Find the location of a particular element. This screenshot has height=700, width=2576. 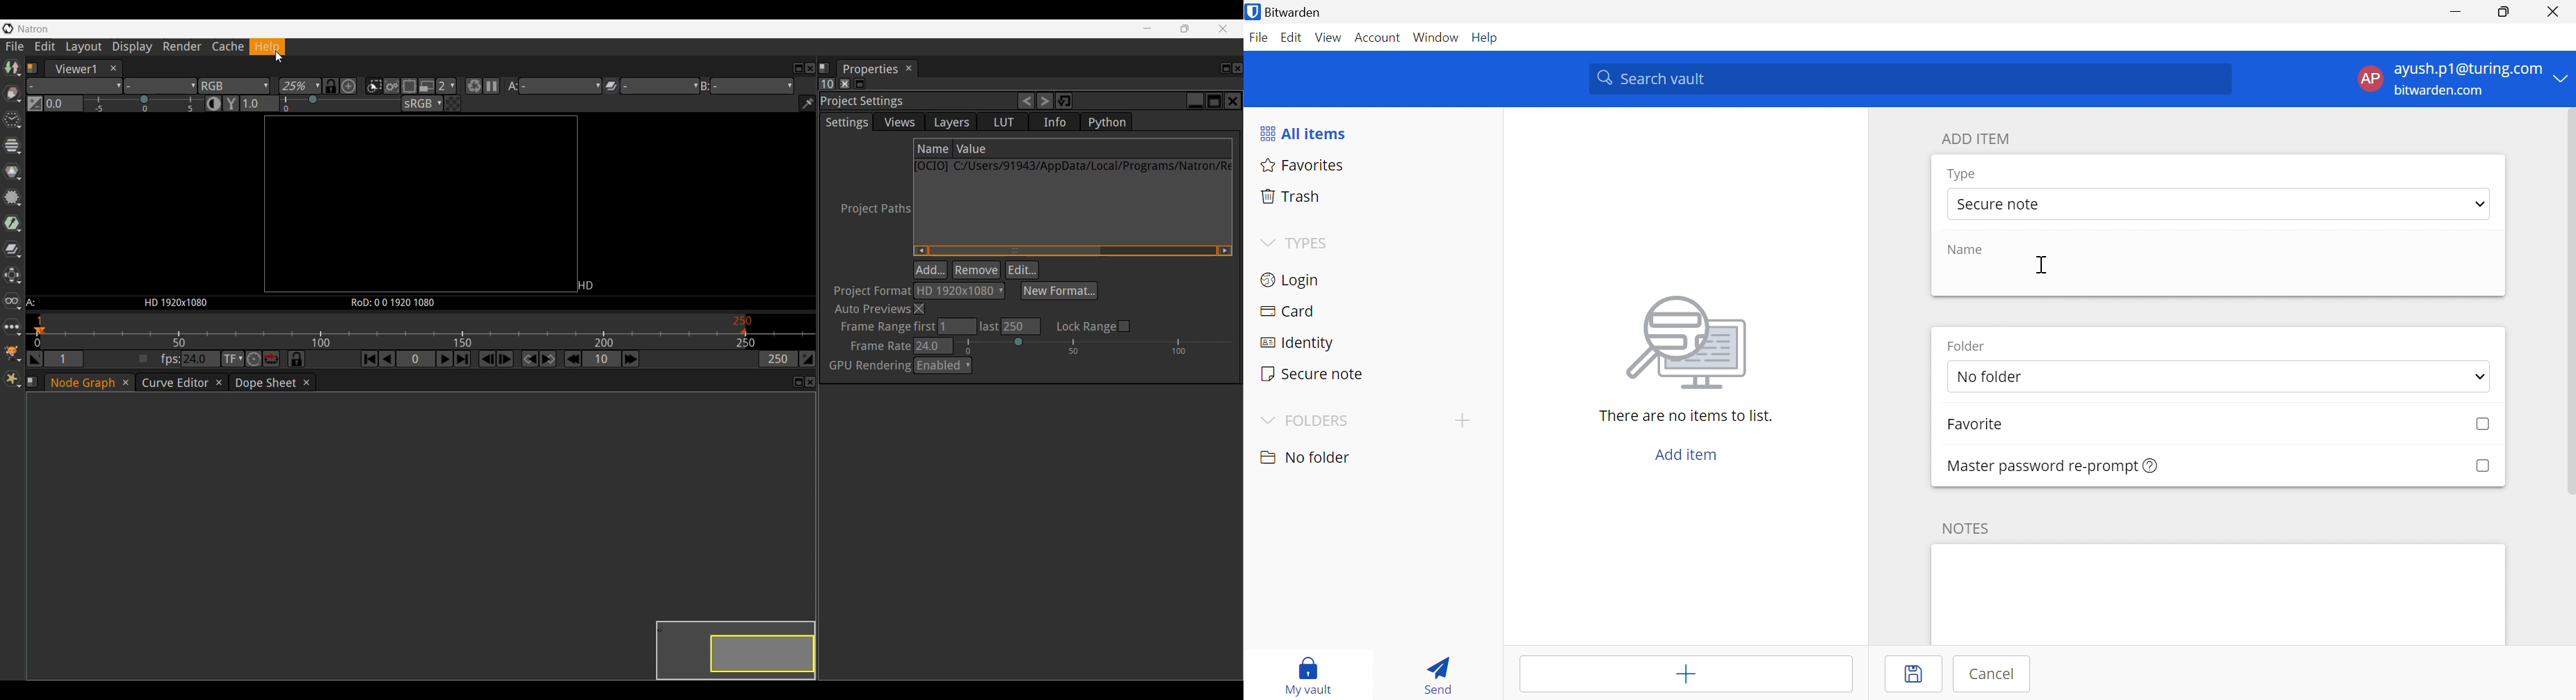

Switch between 1.0 gain f-stop and the previous setting is located at coordinates (34, 104).